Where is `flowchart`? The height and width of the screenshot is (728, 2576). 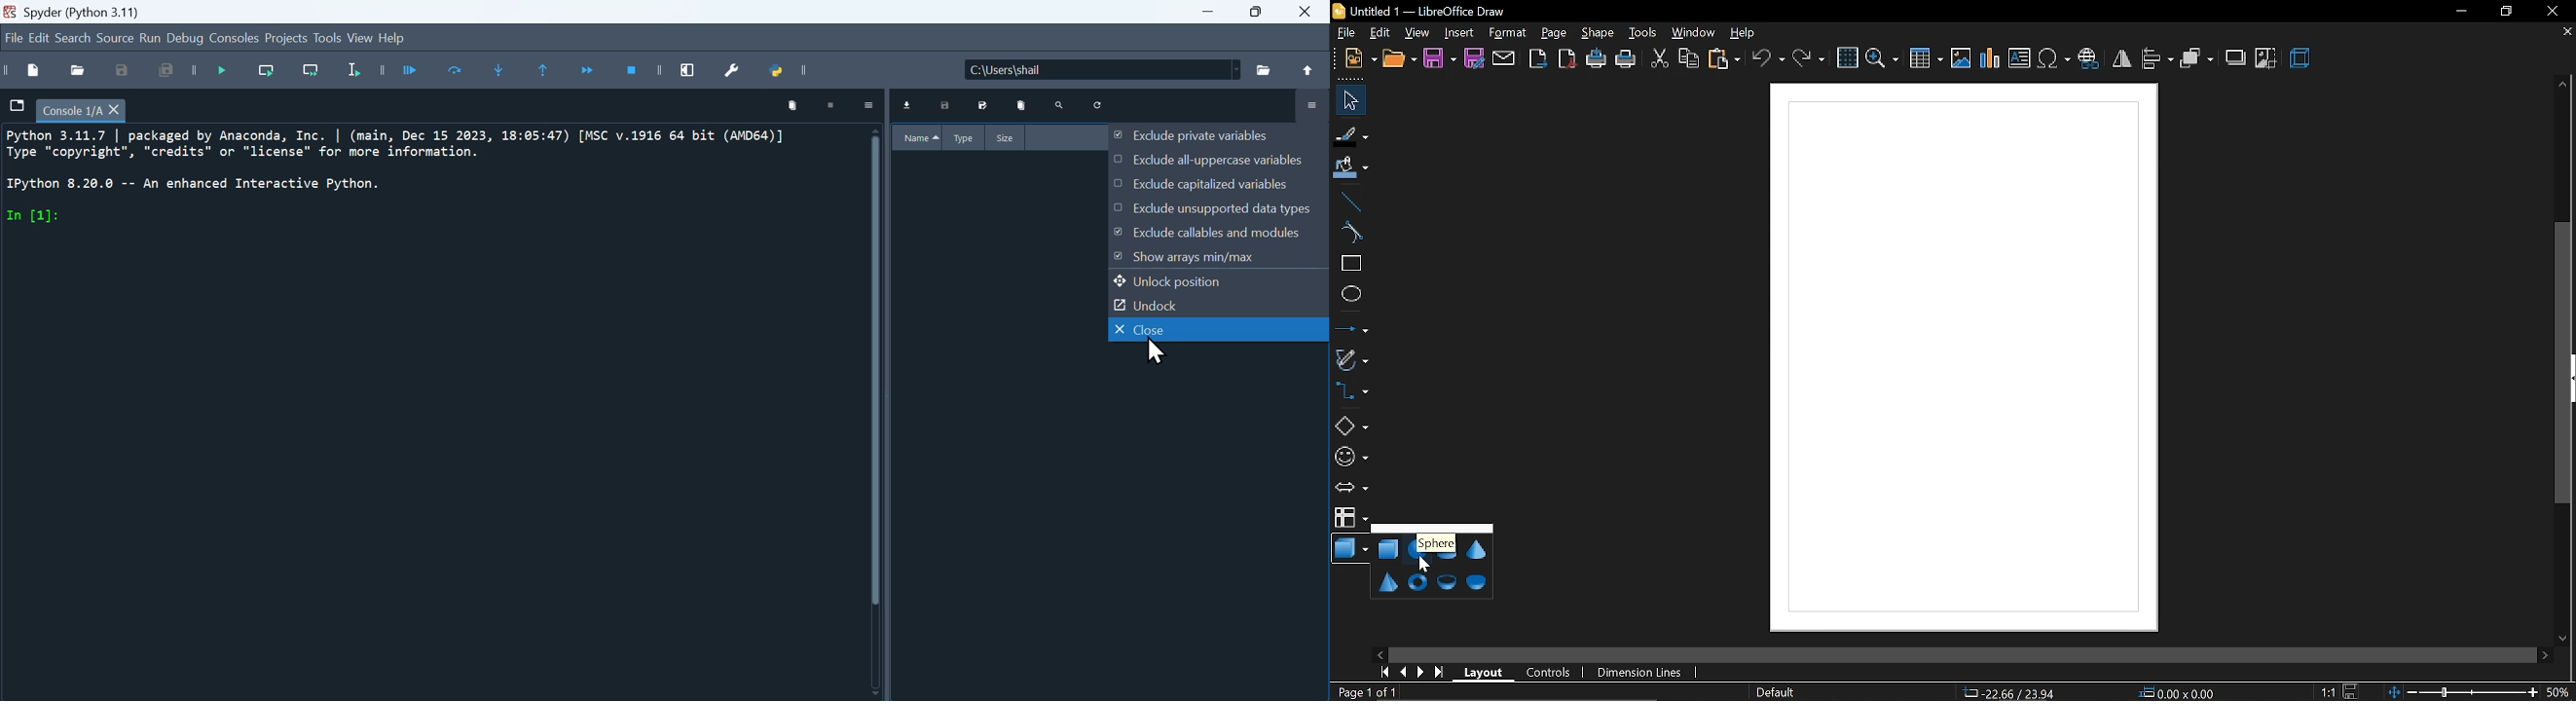
flowchart is located at coordinates (1351, 517).